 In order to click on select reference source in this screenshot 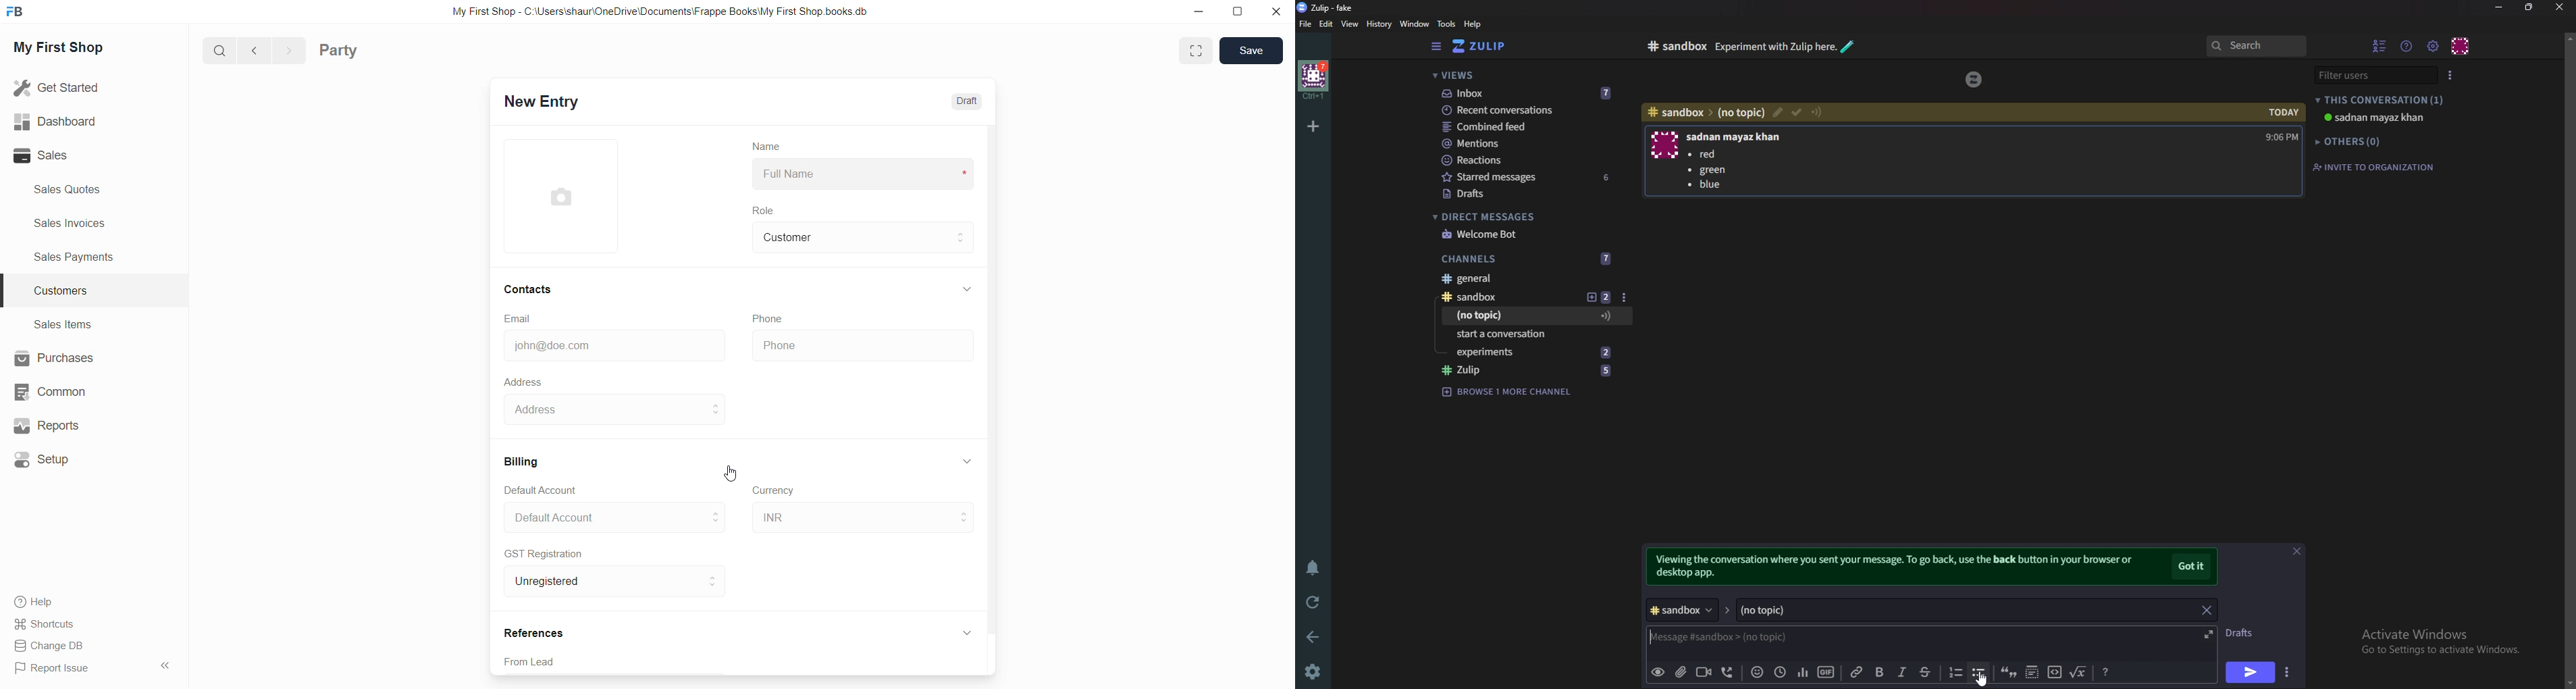, I will do `click(743, 663)`.